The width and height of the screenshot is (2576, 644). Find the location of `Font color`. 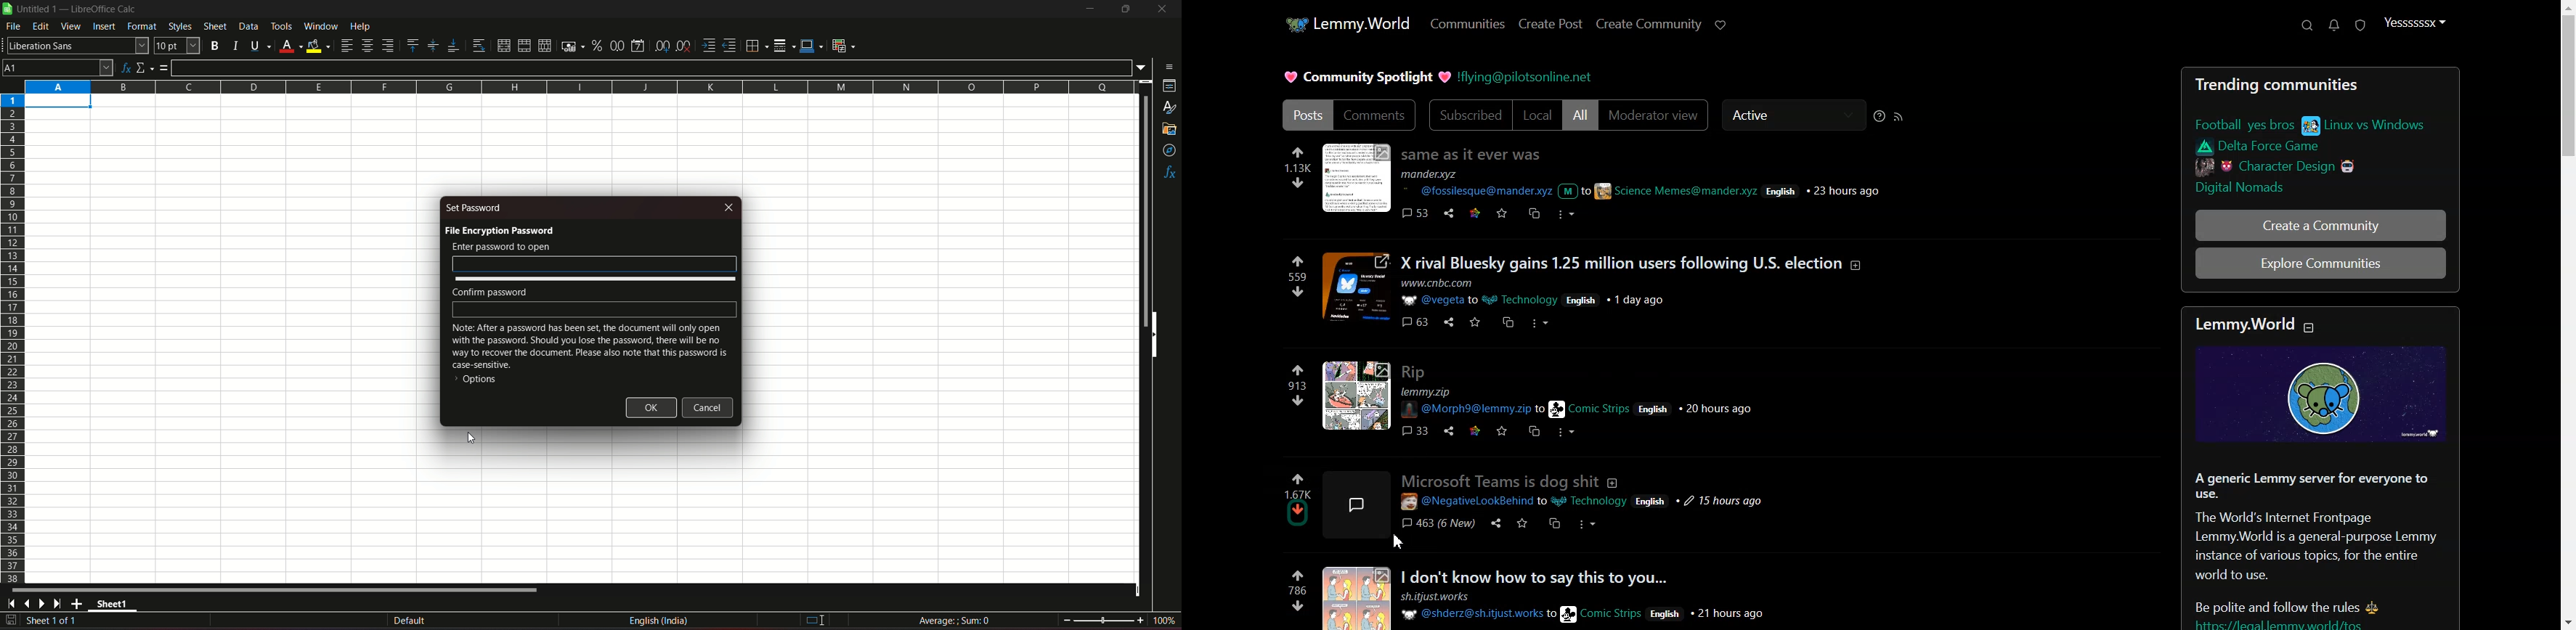

Font color is located at coordinates (289, 44).